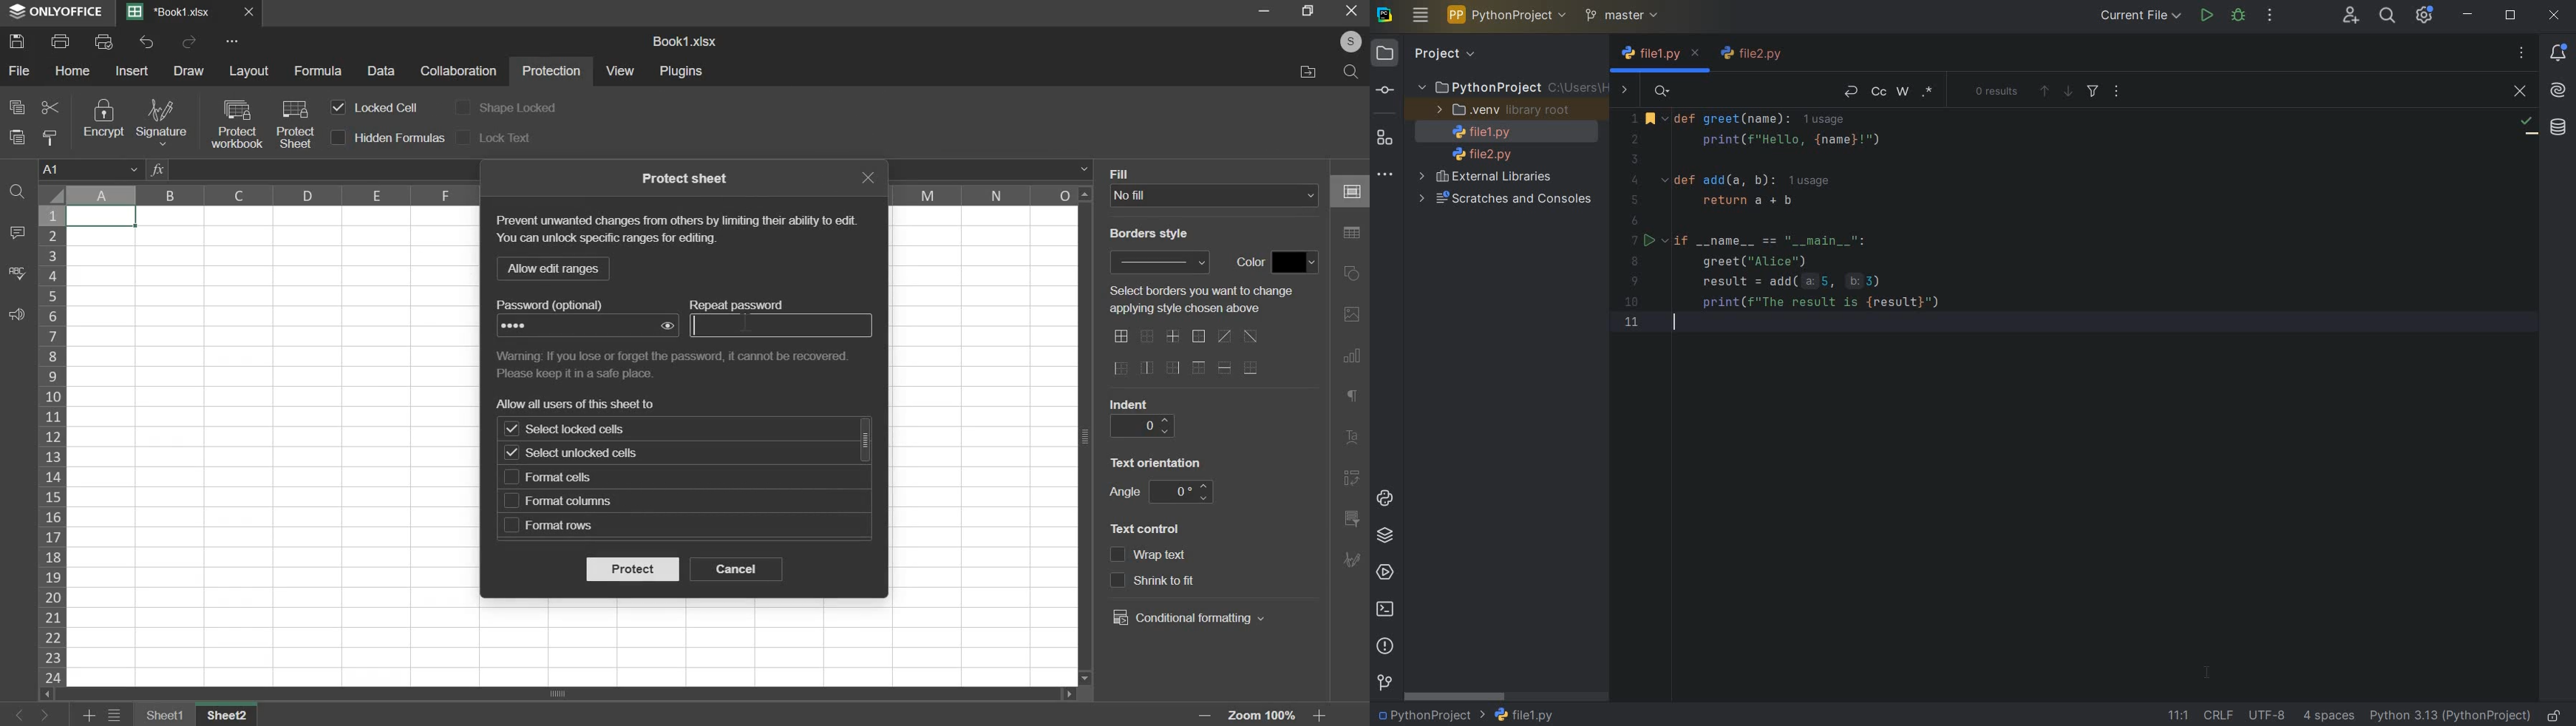 The height and width of the screenshot is (728, 2576). I want to click on border options, so click(1250, 368).